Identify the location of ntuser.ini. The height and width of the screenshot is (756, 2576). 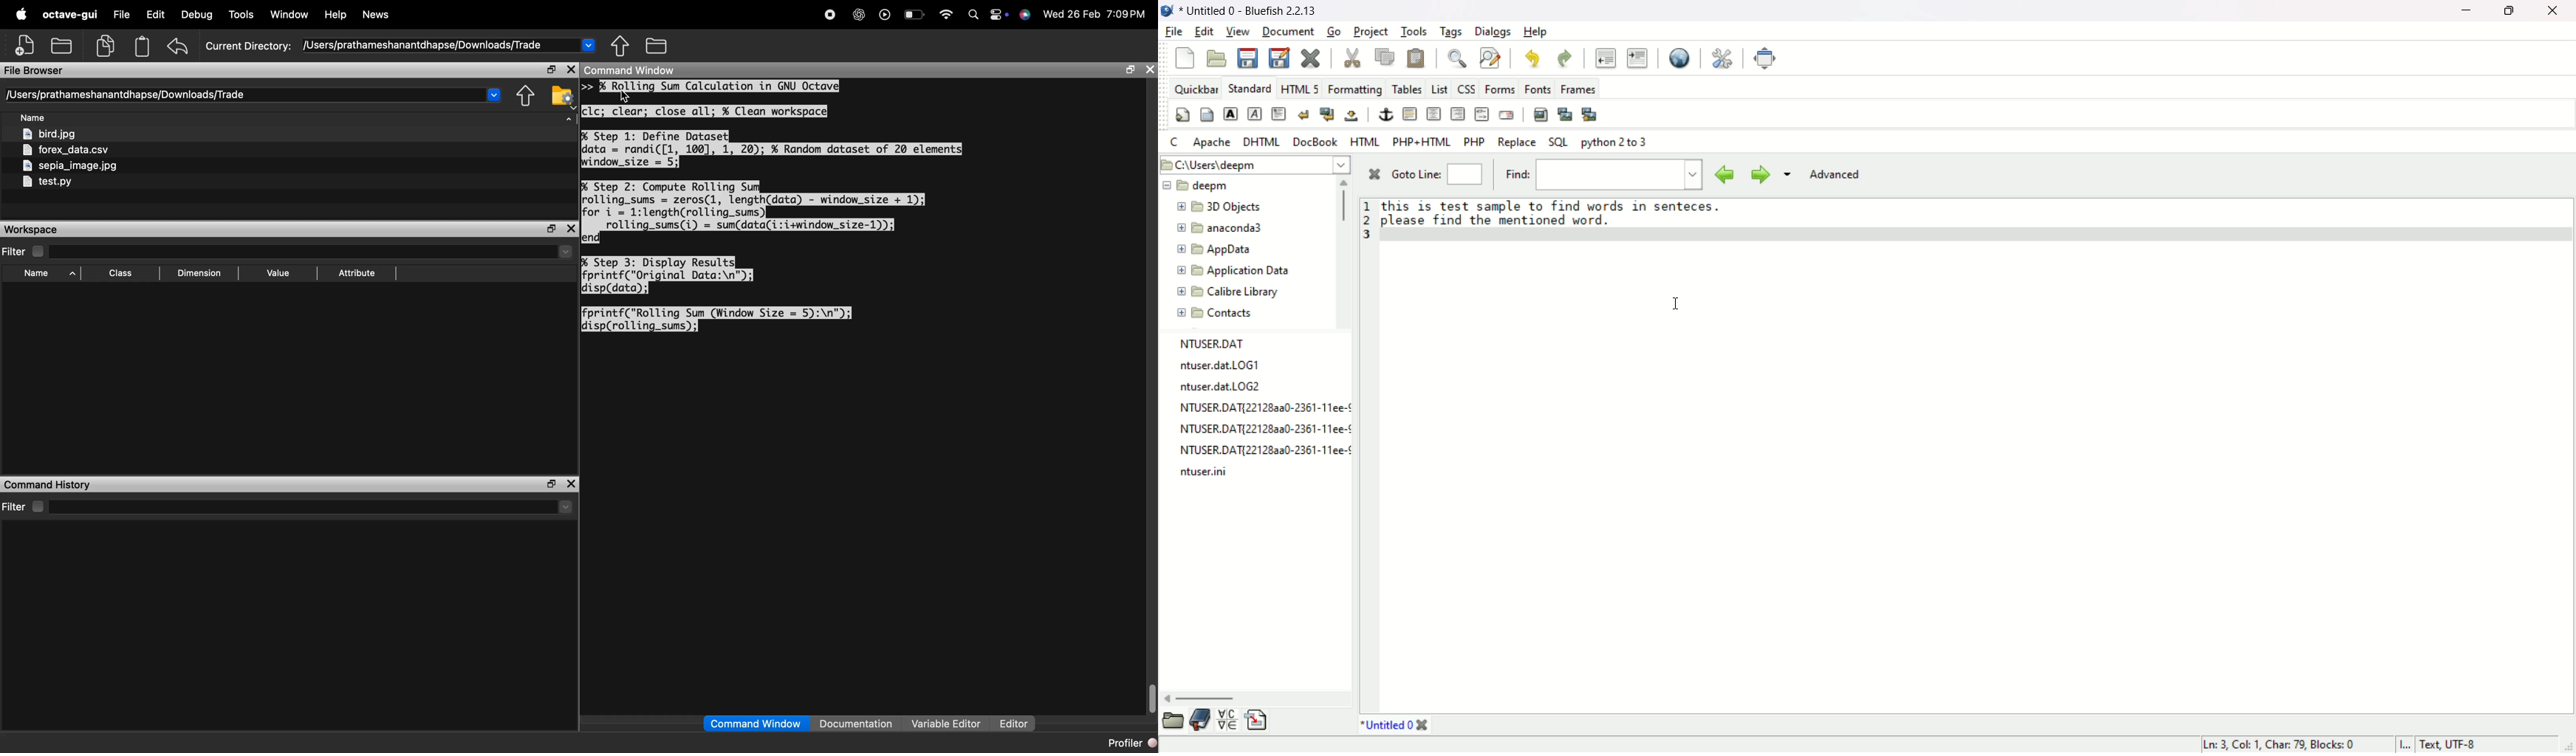
(1199, 472).